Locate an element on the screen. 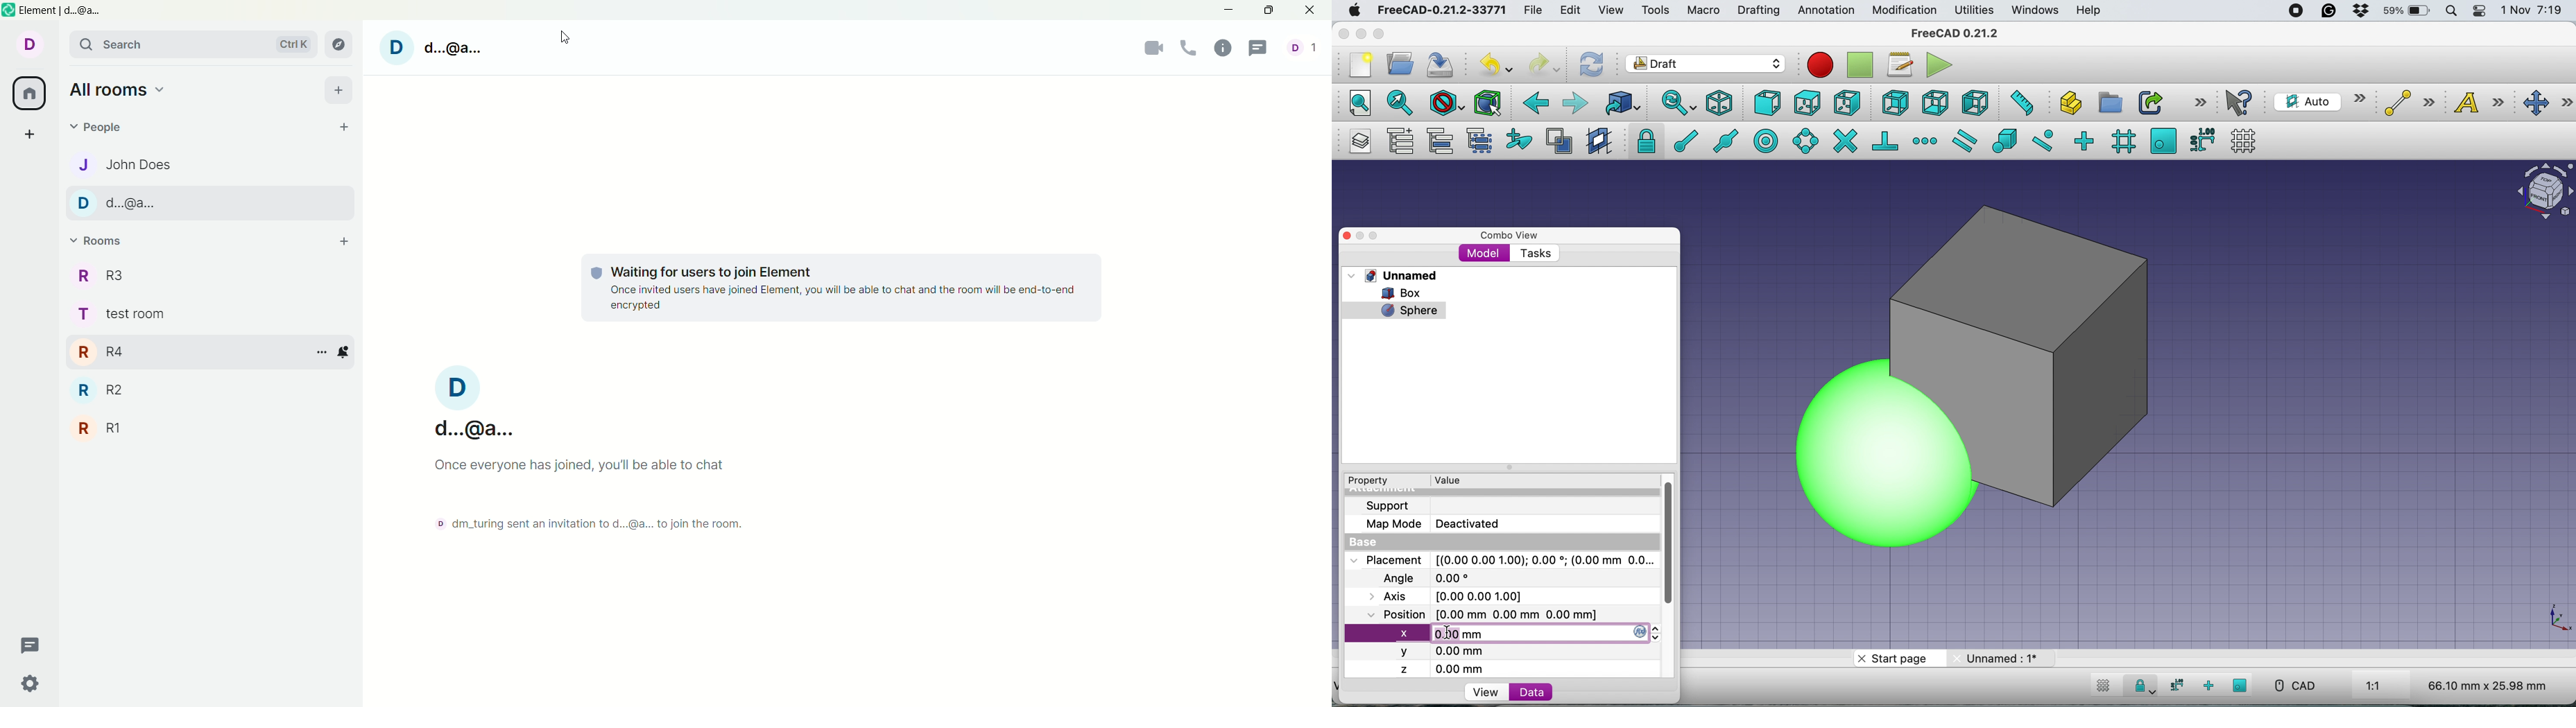 The height and width of the screenshot is (728, 2576). bounding box is located at coordinates (1487, 103).